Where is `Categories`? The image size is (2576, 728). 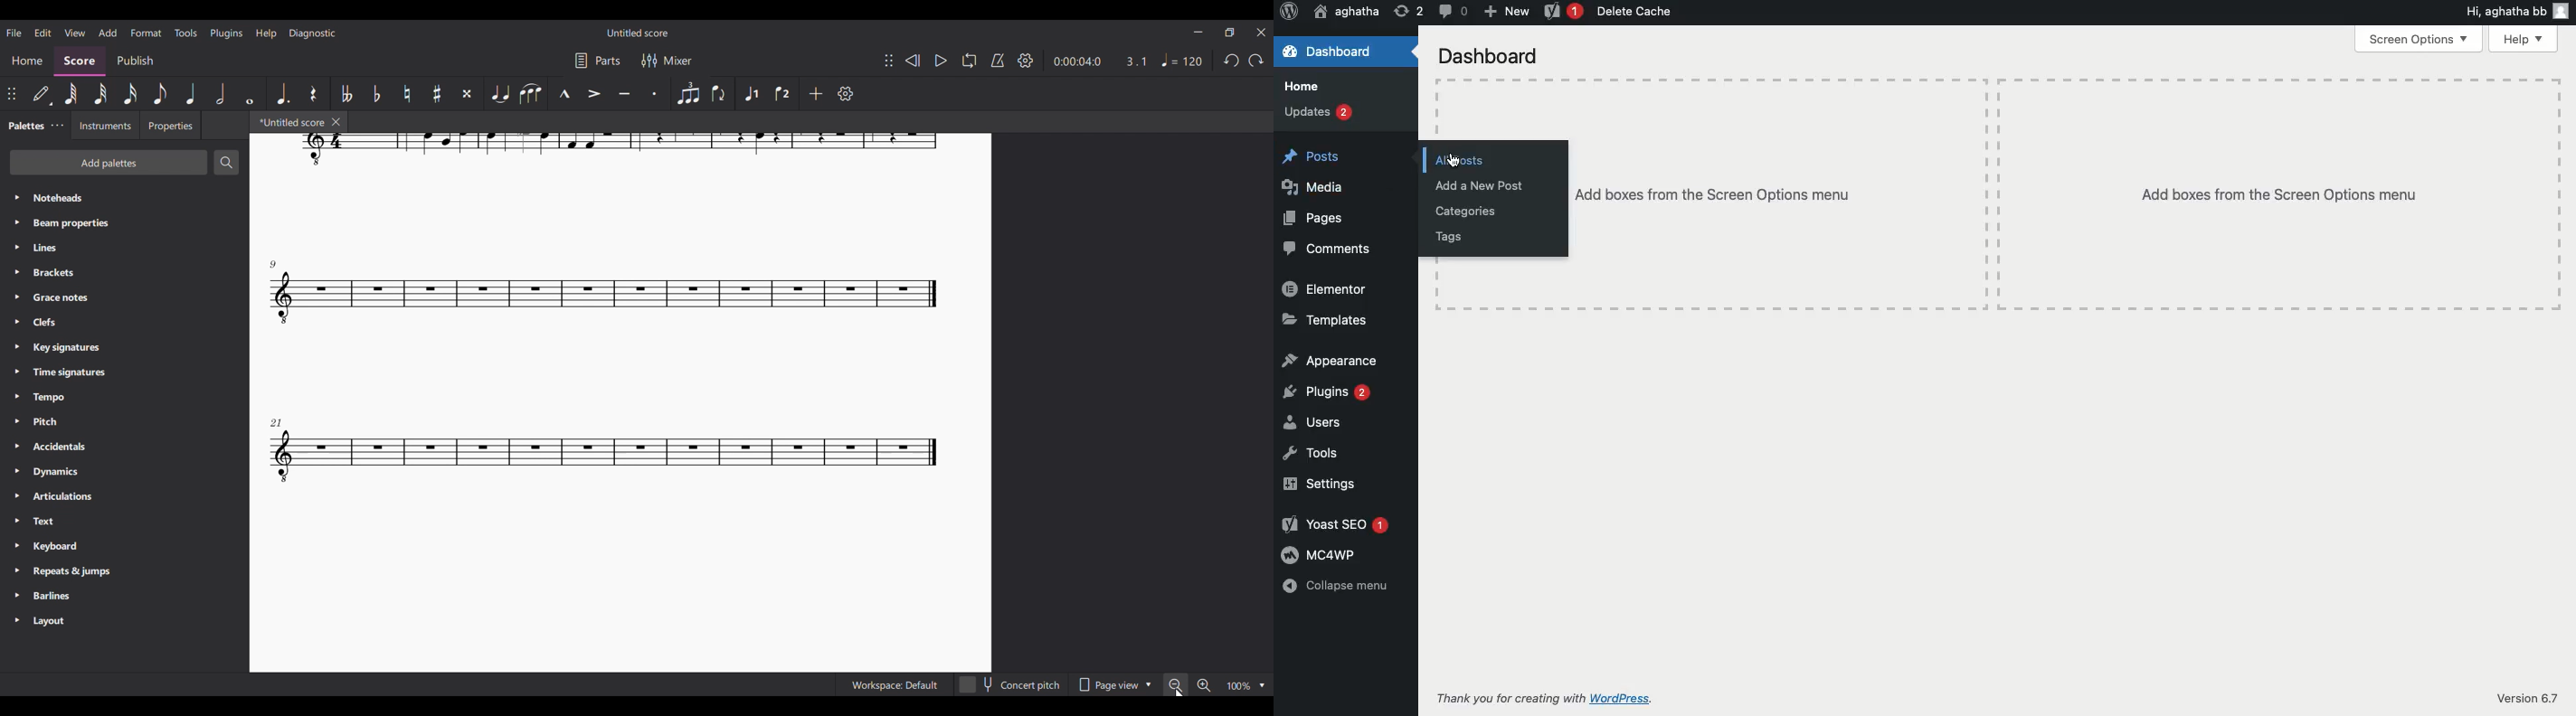
Categories is located at coordinates (1466, 211).